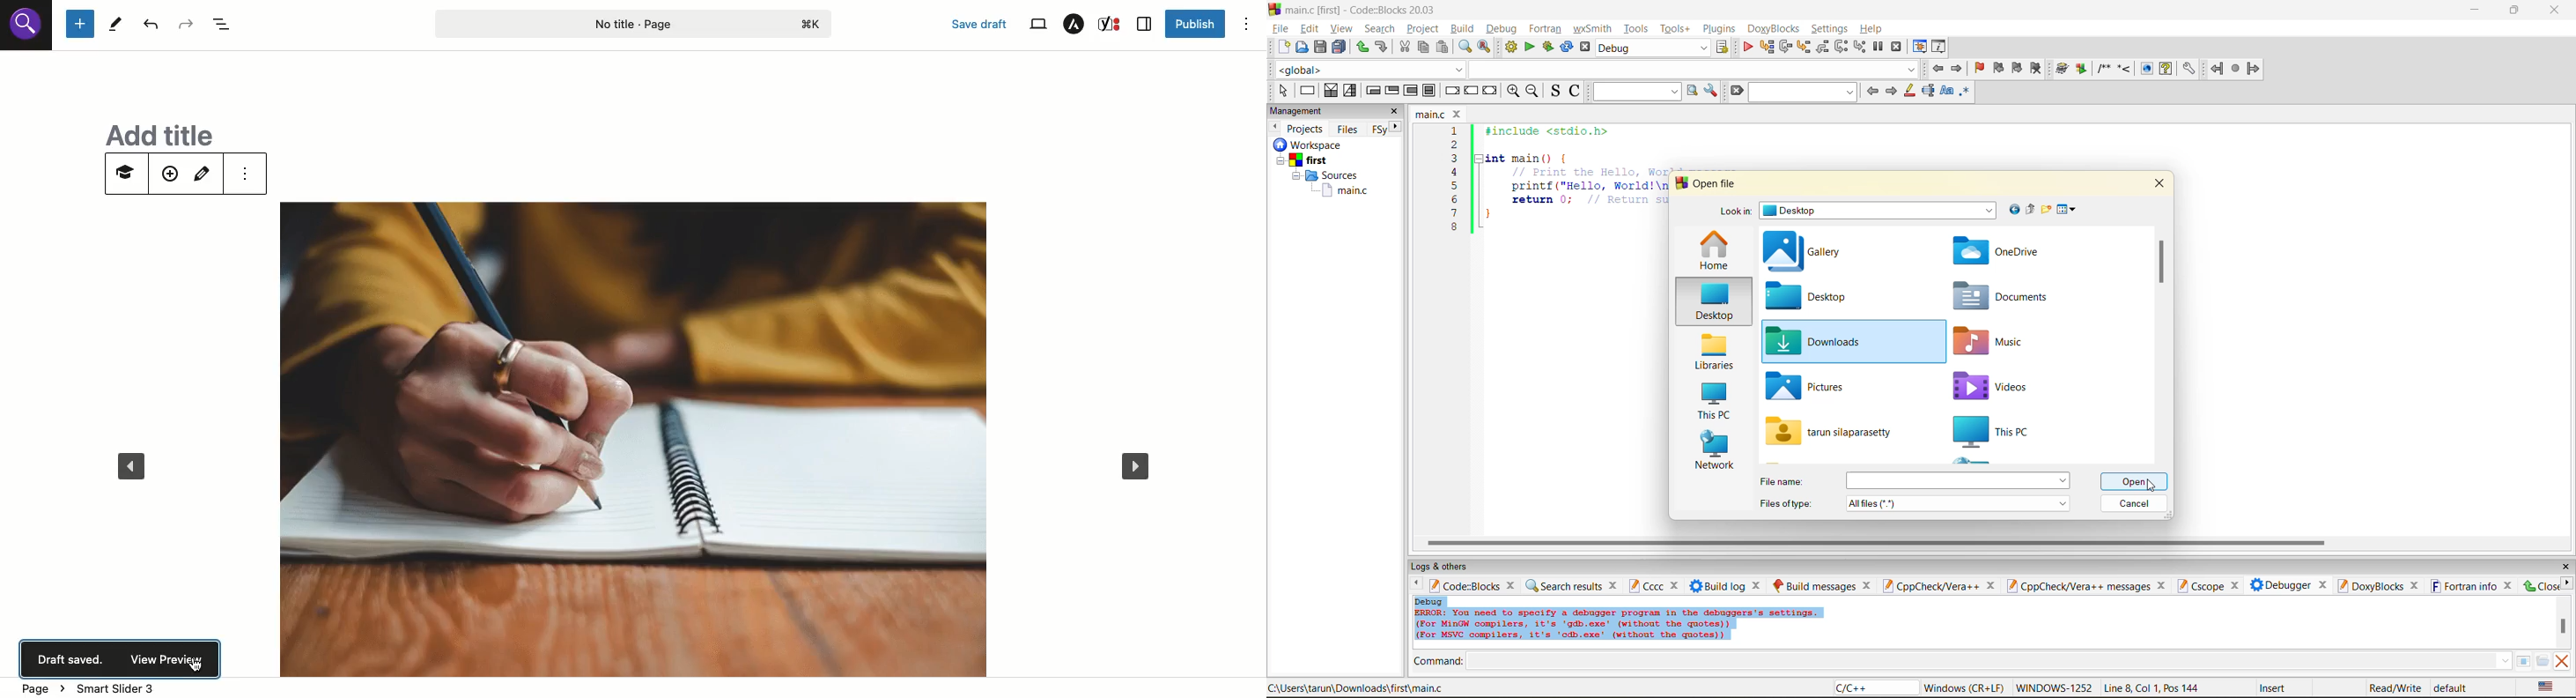 Image resolution: width=2576 pixels, height=700 pixels. Describe the element at coordinates (1470, 92) in the screenshot. I see `continue instruction` at that location.